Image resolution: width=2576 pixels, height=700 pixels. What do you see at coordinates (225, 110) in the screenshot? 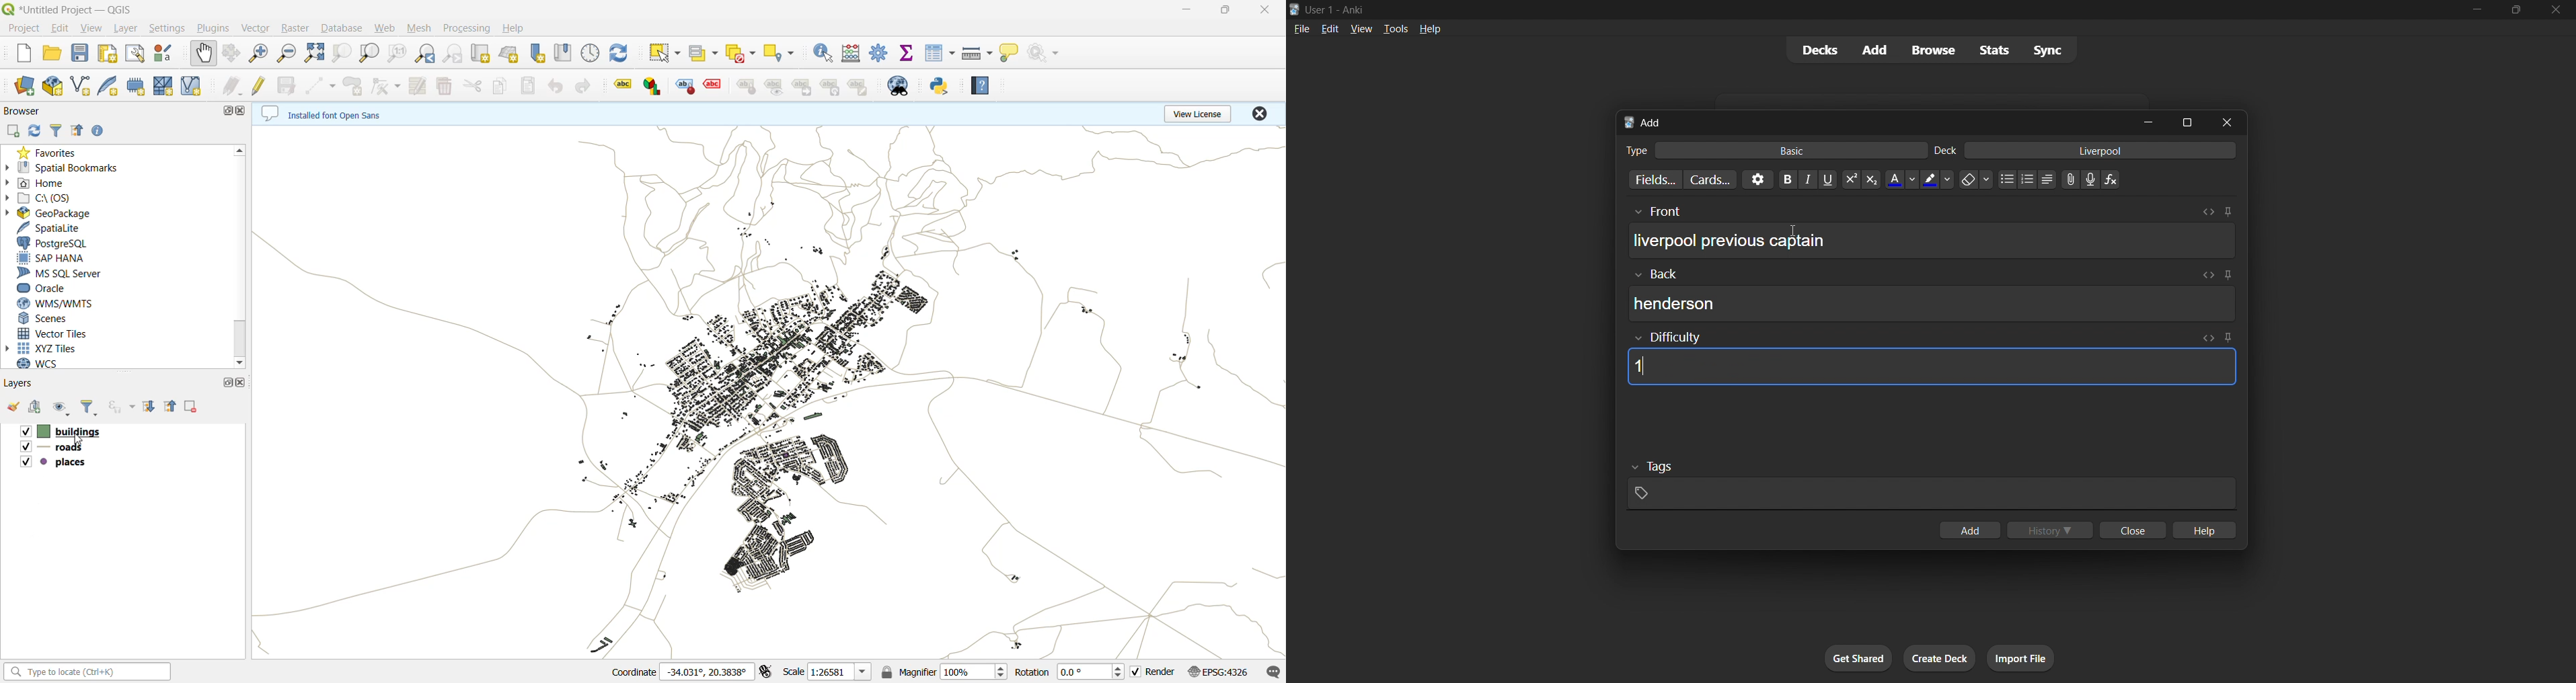
I see `maximize` at bounding box center [225, 110].